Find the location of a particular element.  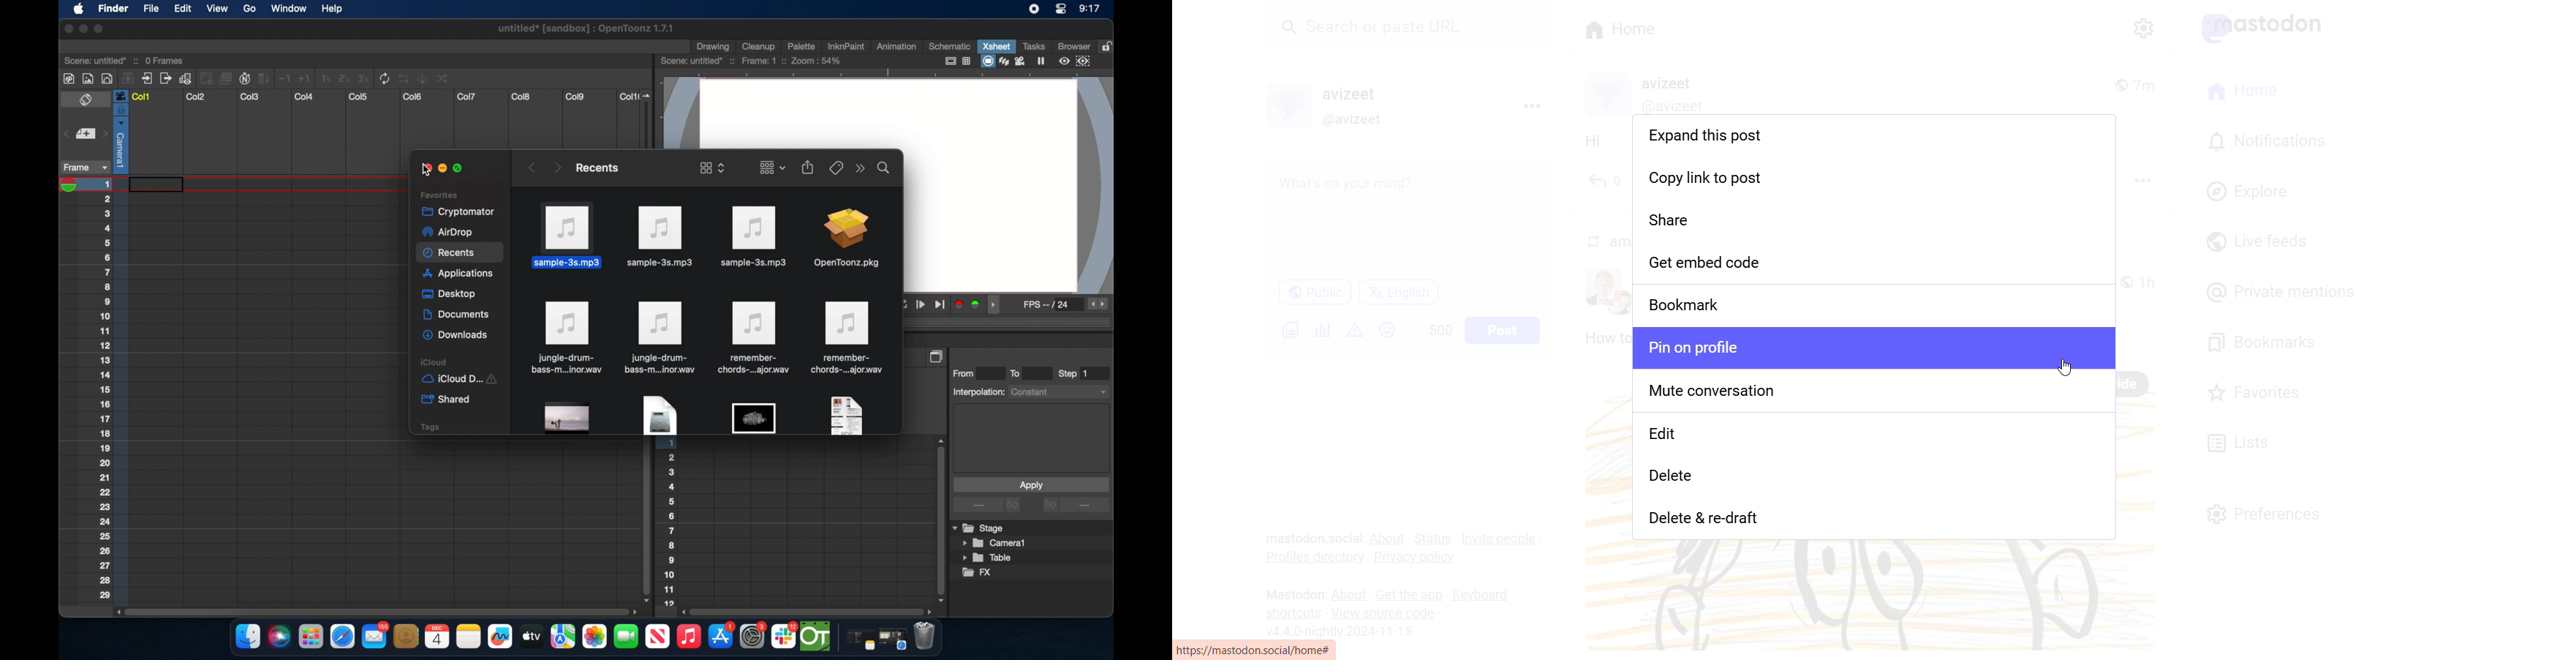

mail is located at coordinates (375, 635).